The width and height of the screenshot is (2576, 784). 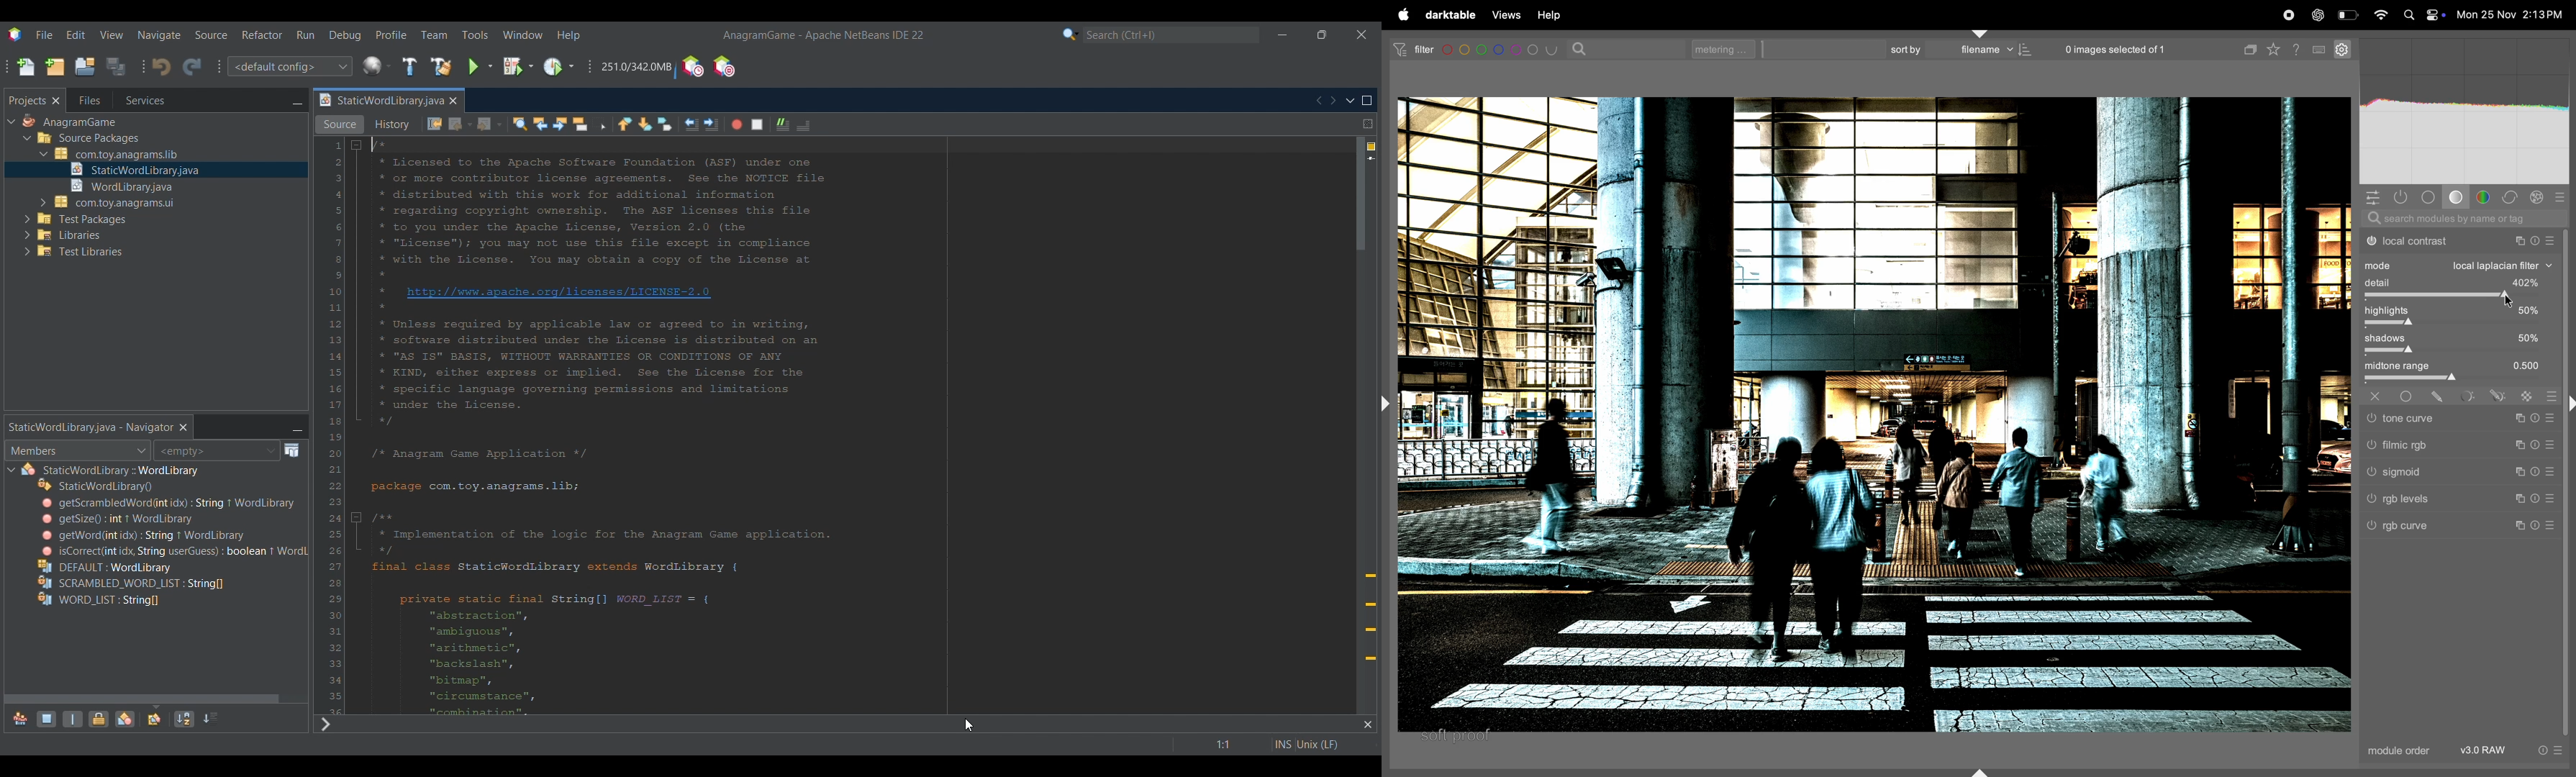 What do you see at coordinates (1992, 50) in the screenshot?
I see `filename` at bounding box center [1992, 50].